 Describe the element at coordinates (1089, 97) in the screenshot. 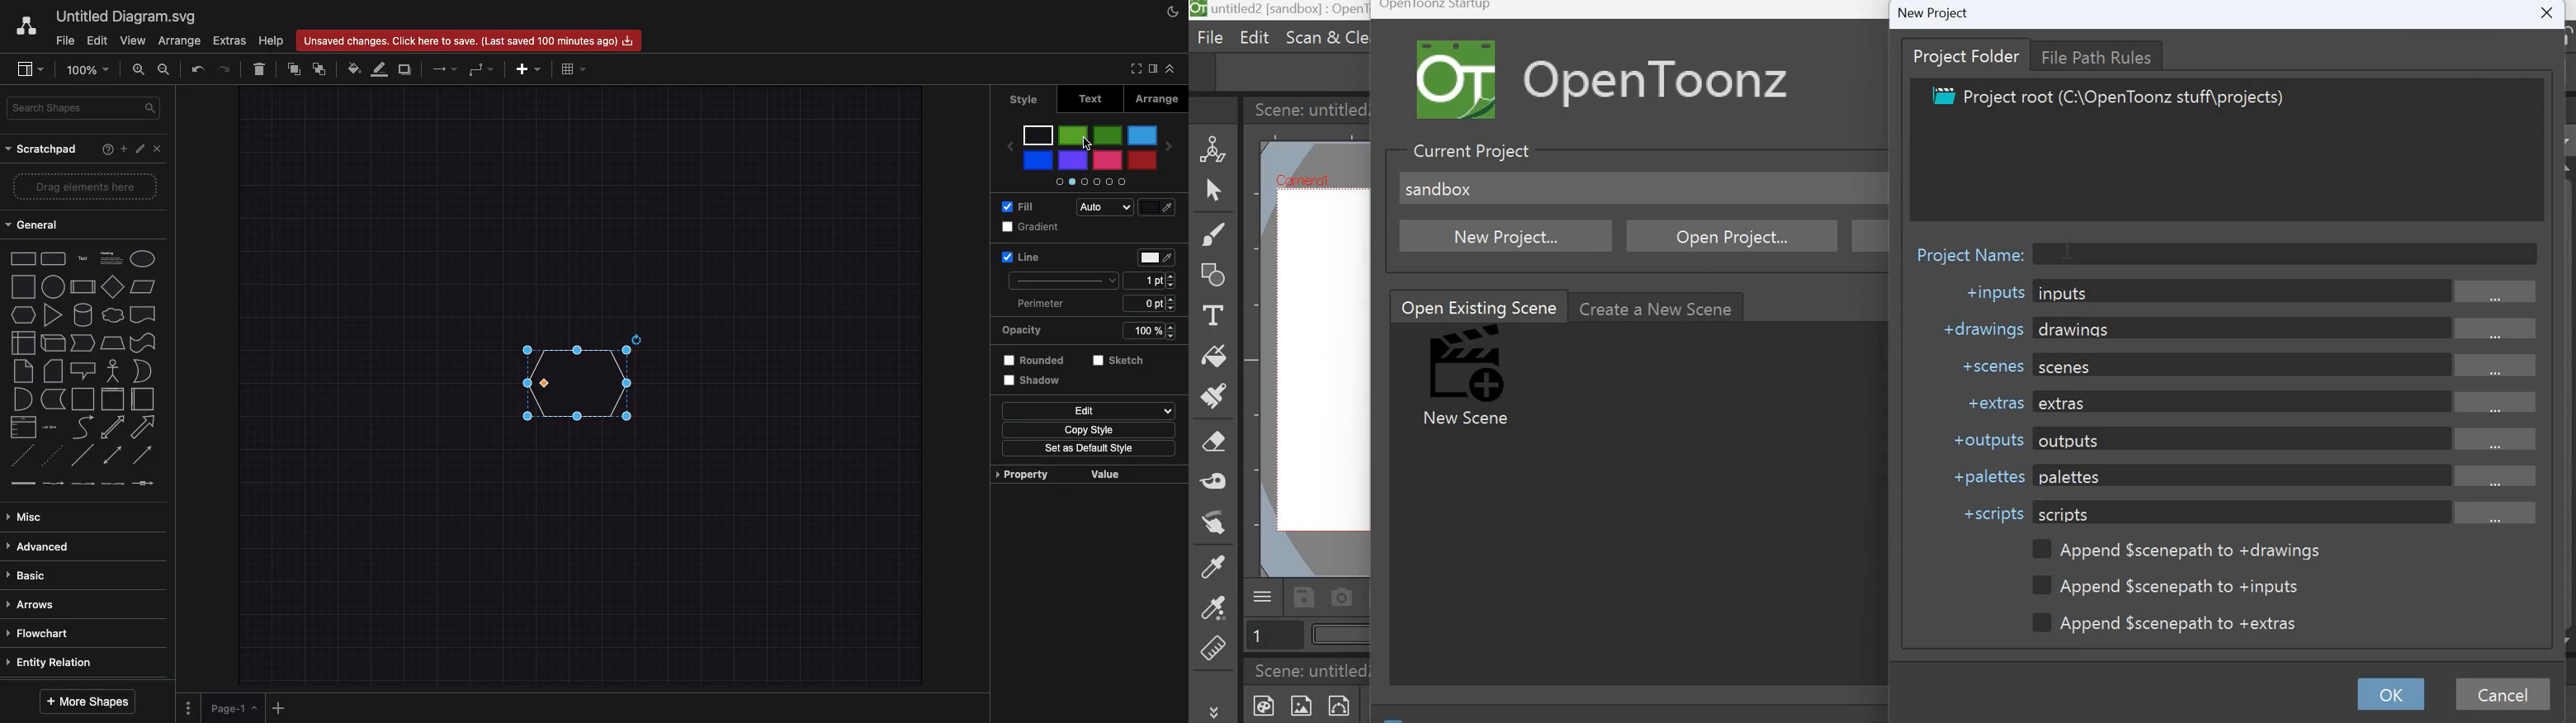

I see `Text` at that location.